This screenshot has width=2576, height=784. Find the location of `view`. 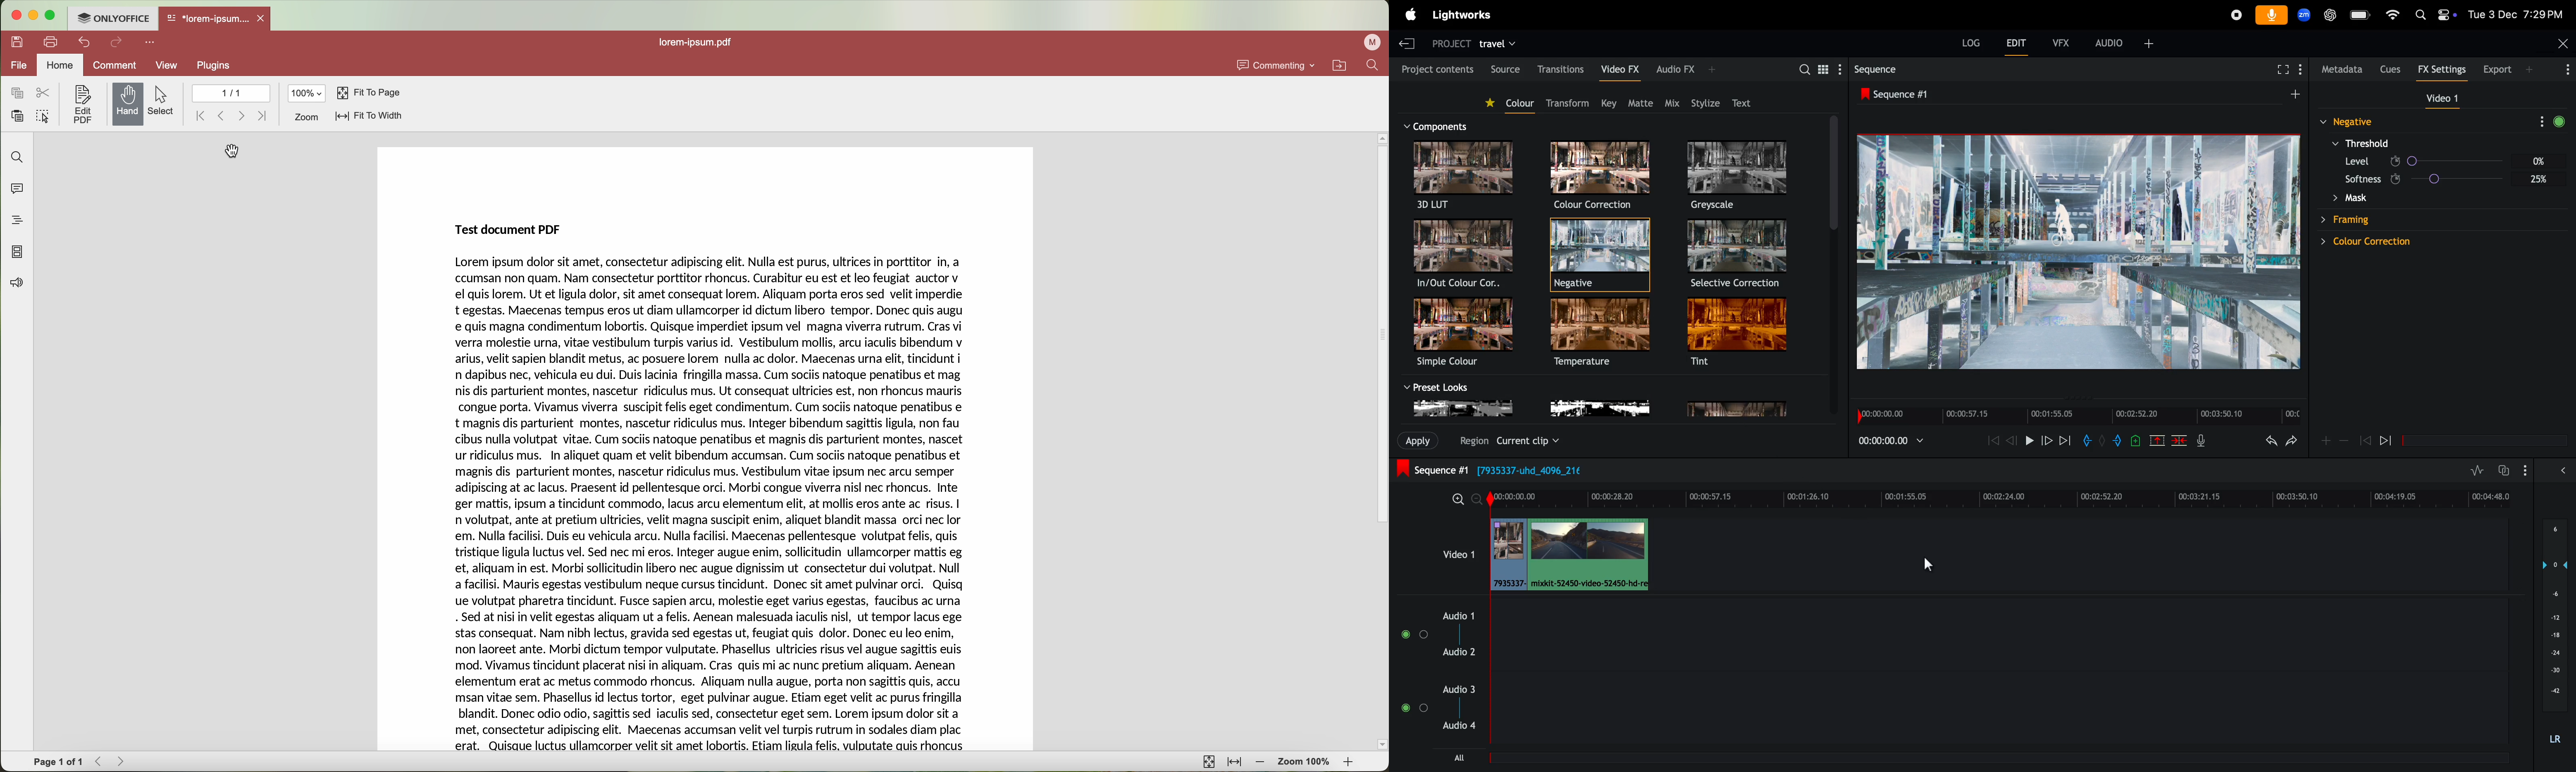

view is located at coordinates (167, 64).